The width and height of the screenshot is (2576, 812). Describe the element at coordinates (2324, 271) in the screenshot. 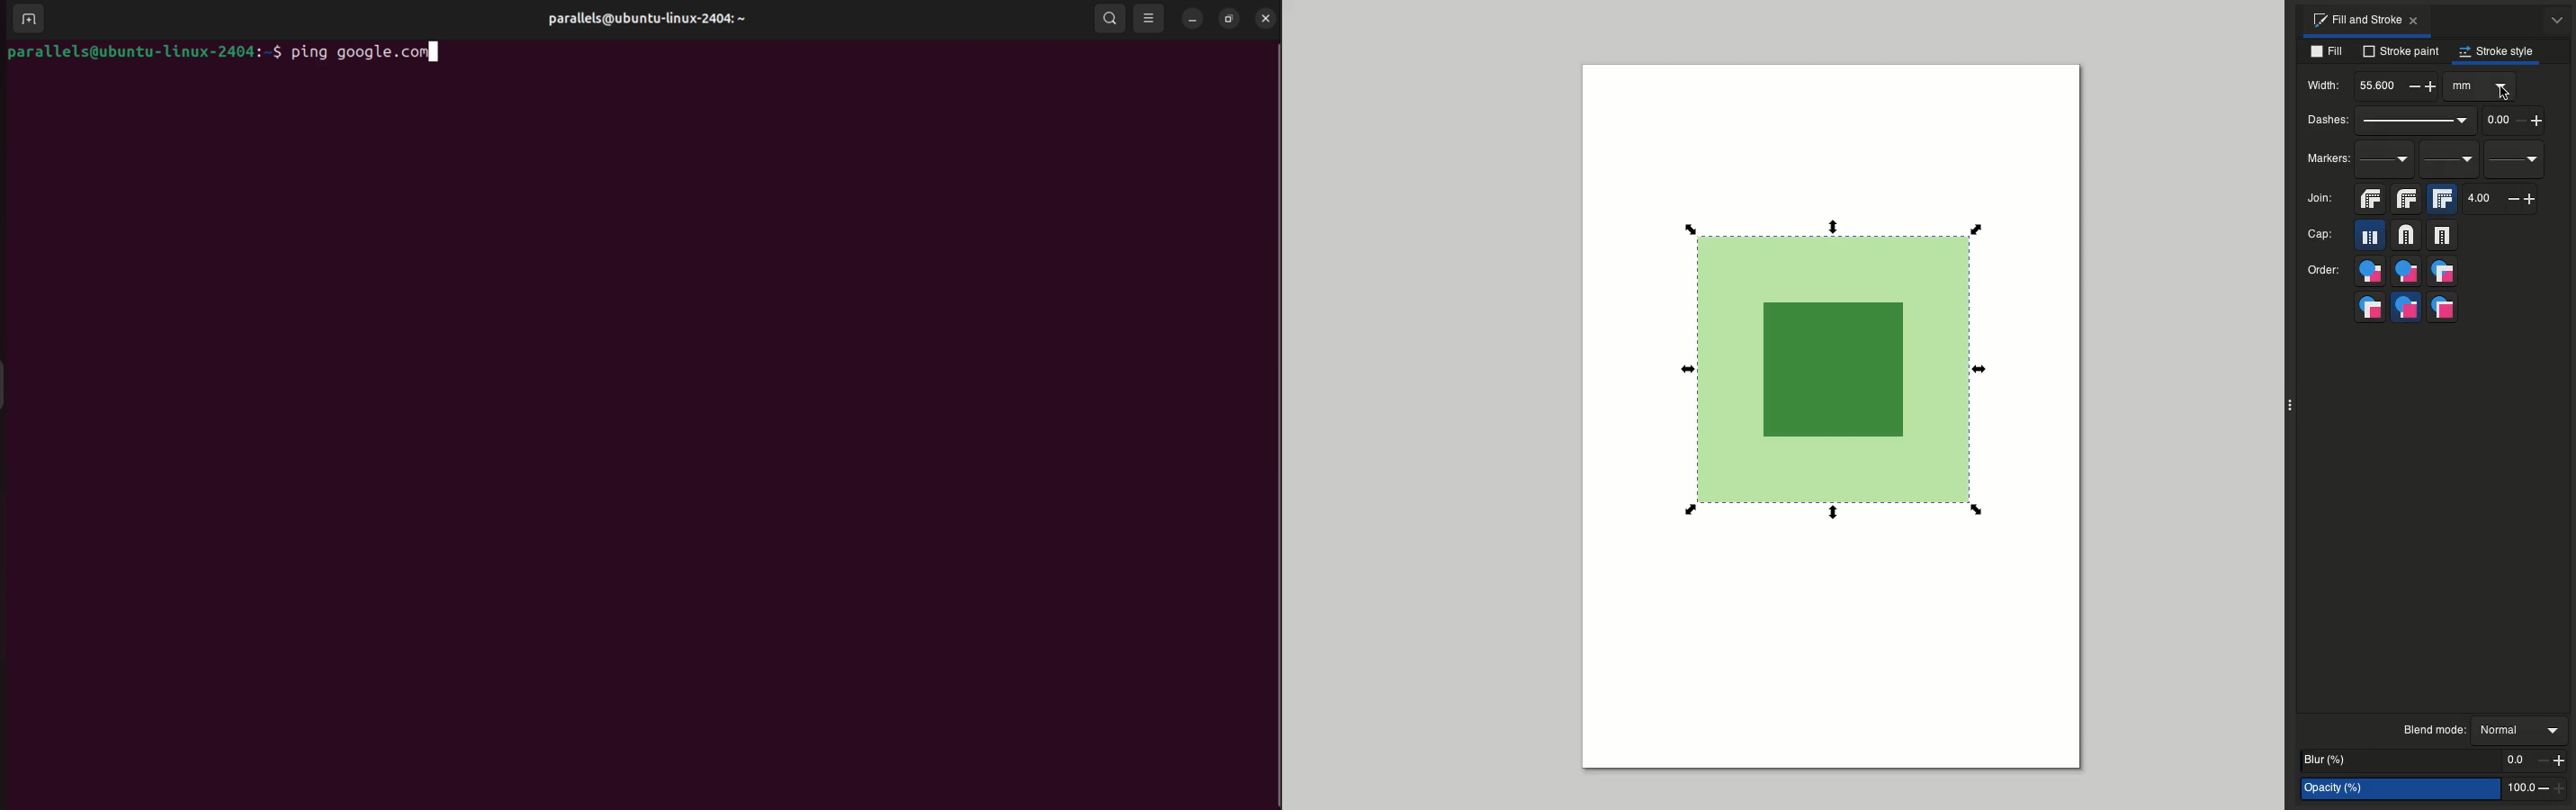

I see `Order` at that location.